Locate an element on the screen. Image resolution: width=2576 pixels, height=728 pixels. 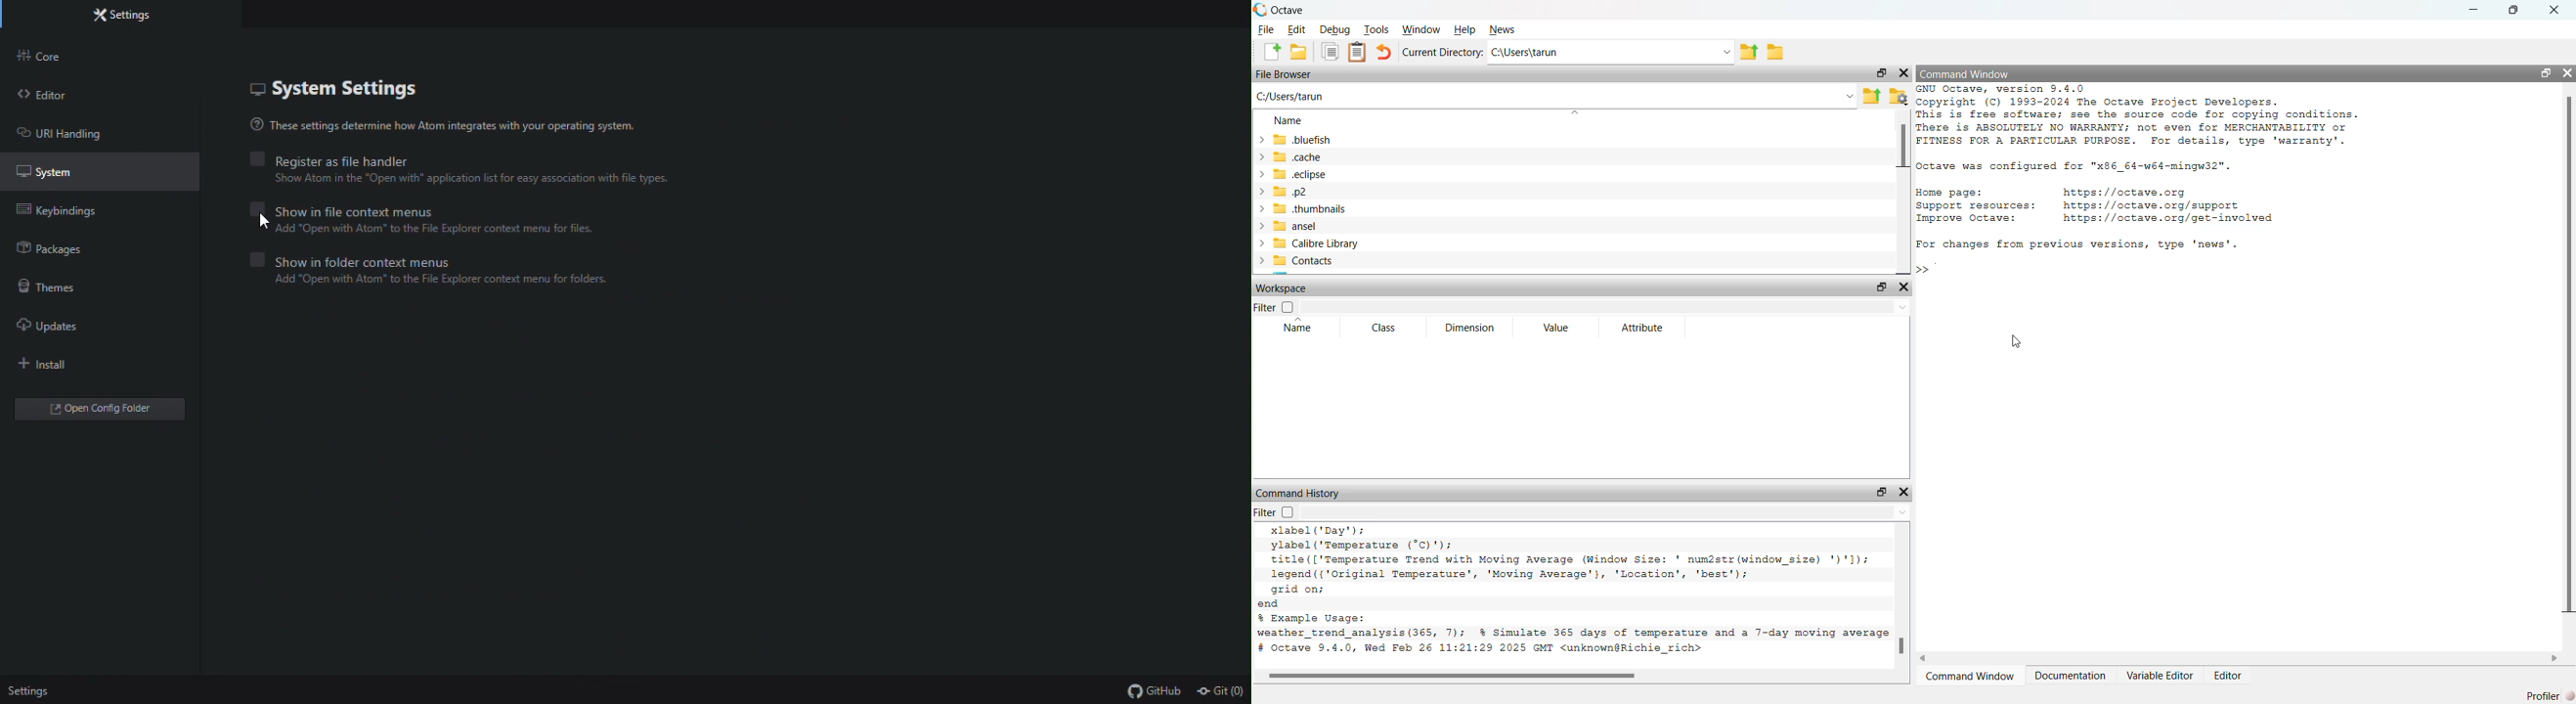
URL handling is located at coordinates (76, 133).